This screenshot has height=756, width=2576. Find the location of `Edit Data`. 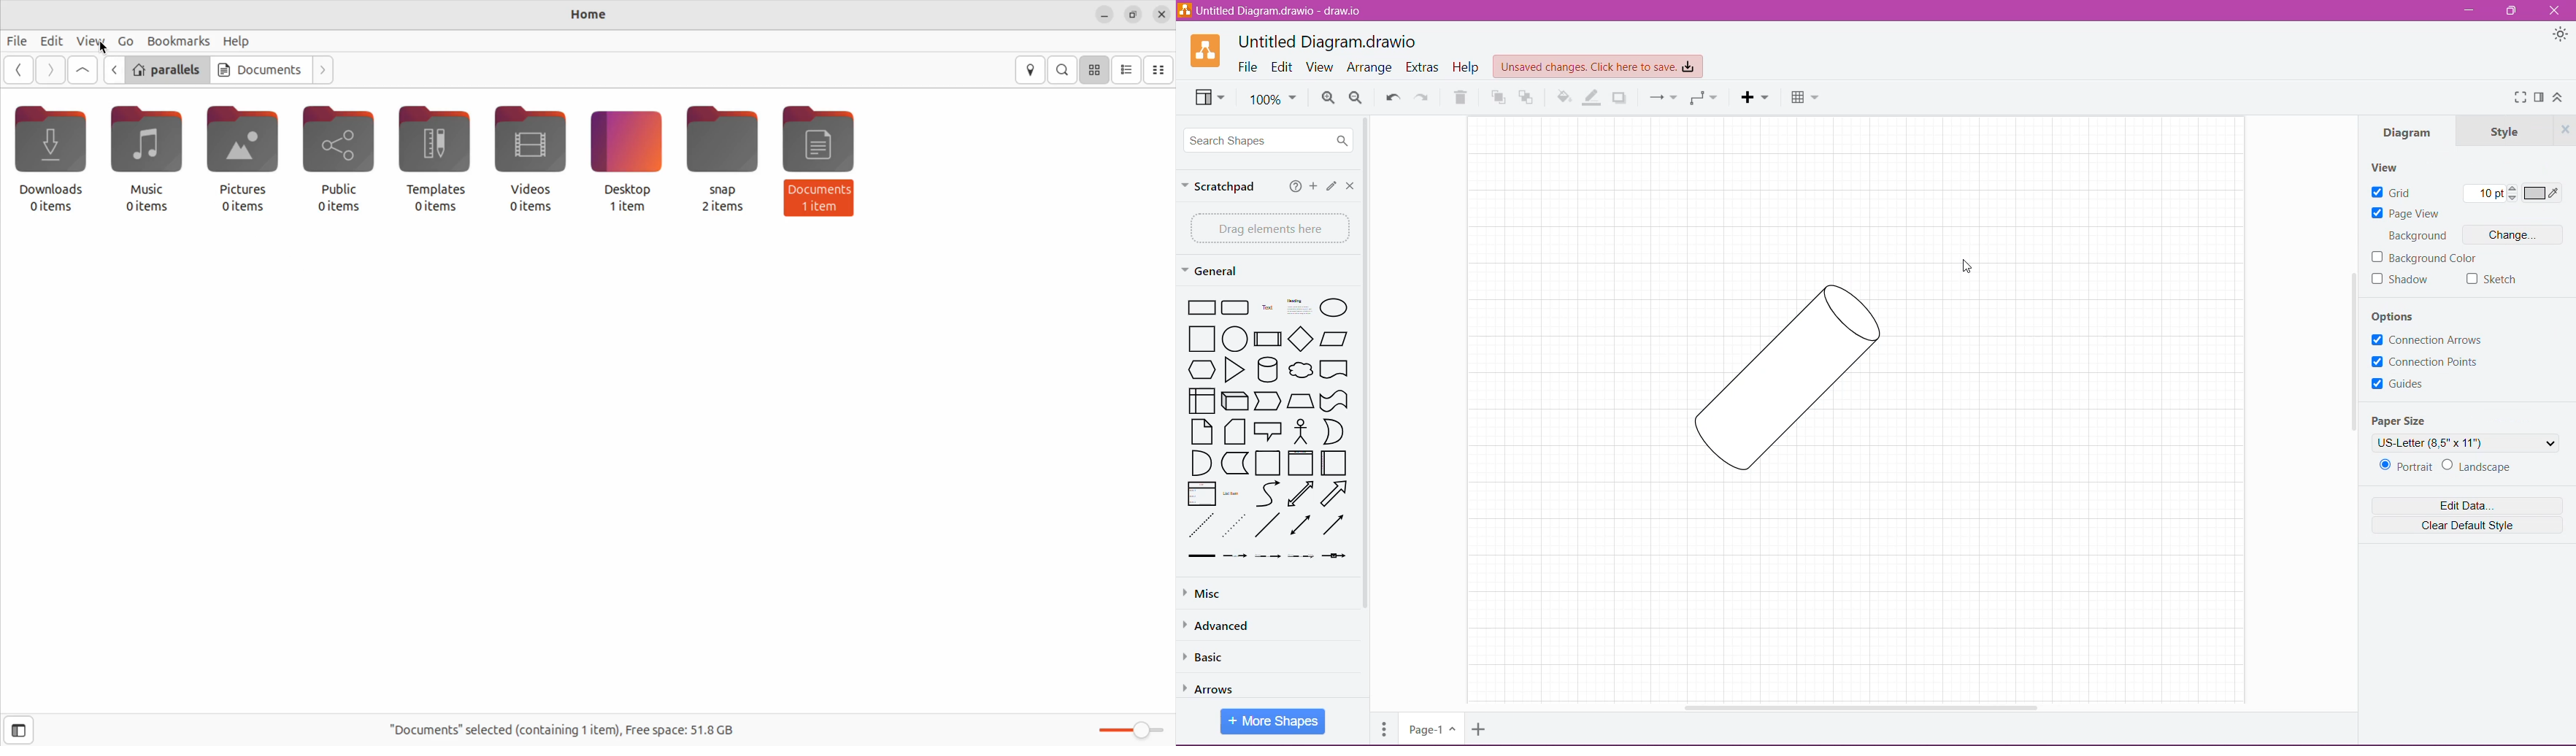

Edit Data is located at coordinates (2466, 506).